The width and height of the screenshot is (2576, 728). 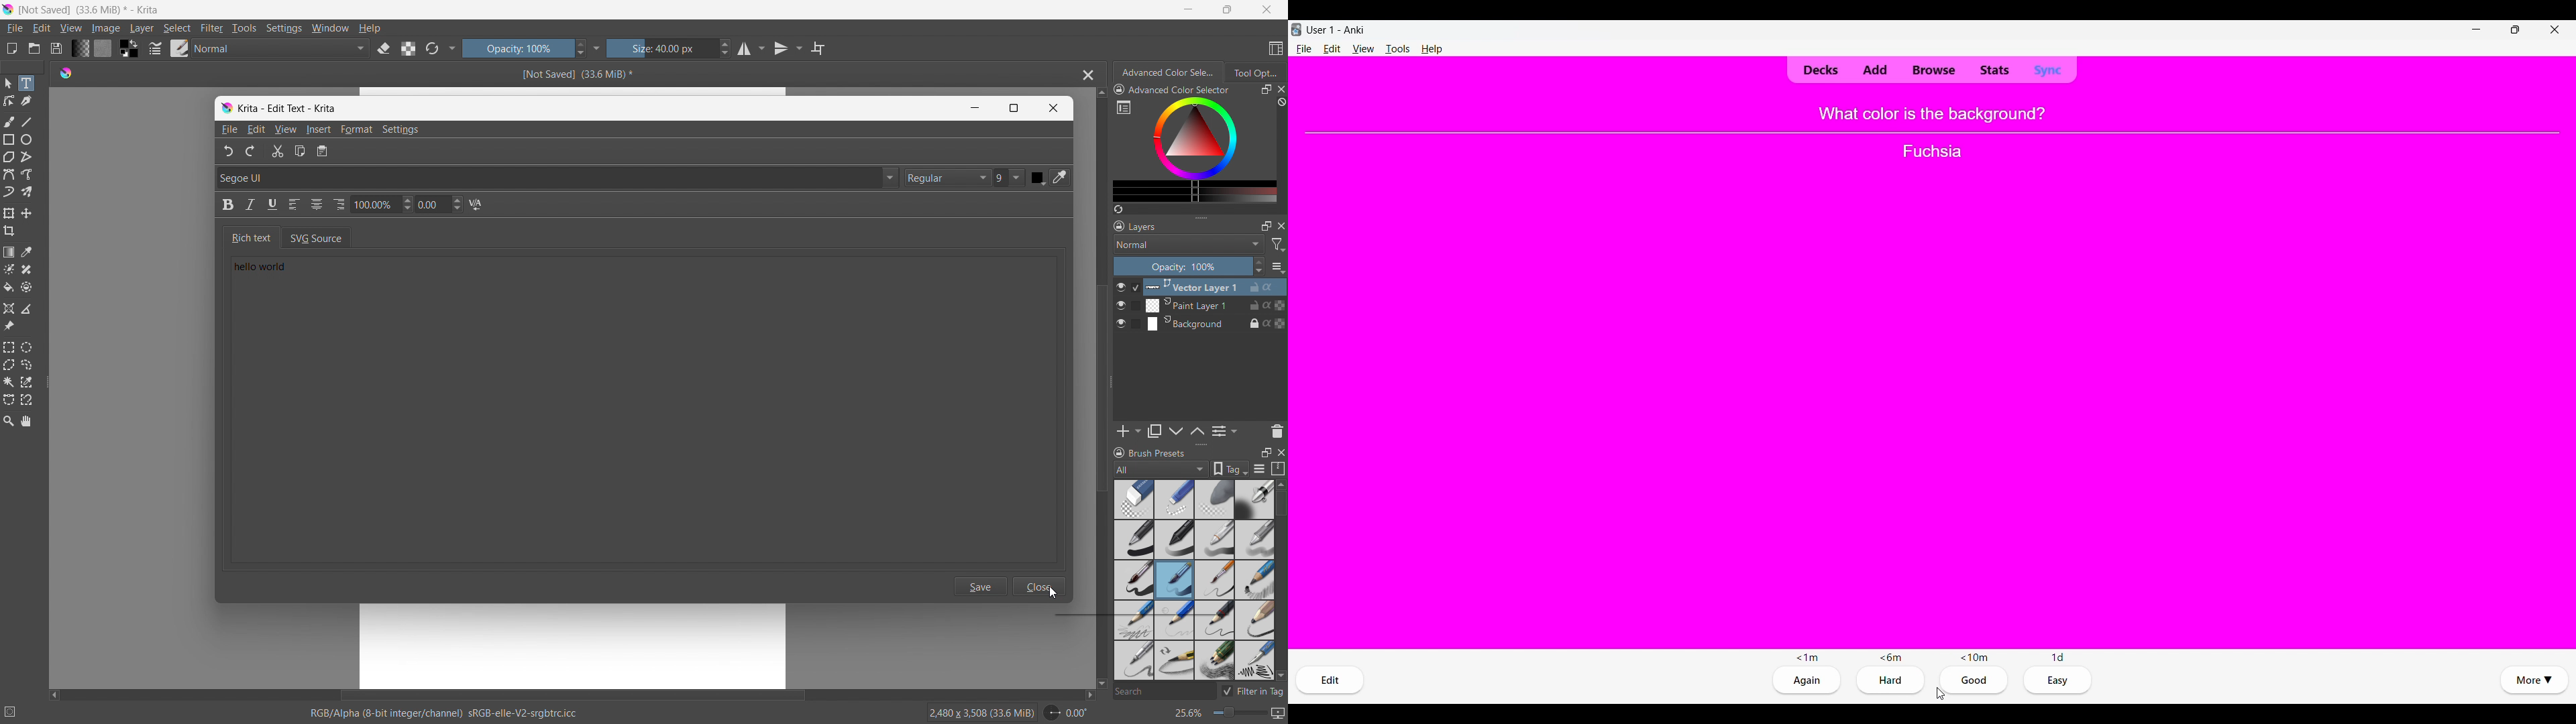 What do you see at coordinates (1118, 209) in the screenshot?
I see `create a list of colors from the picture` at bounding box center [1118, 209].